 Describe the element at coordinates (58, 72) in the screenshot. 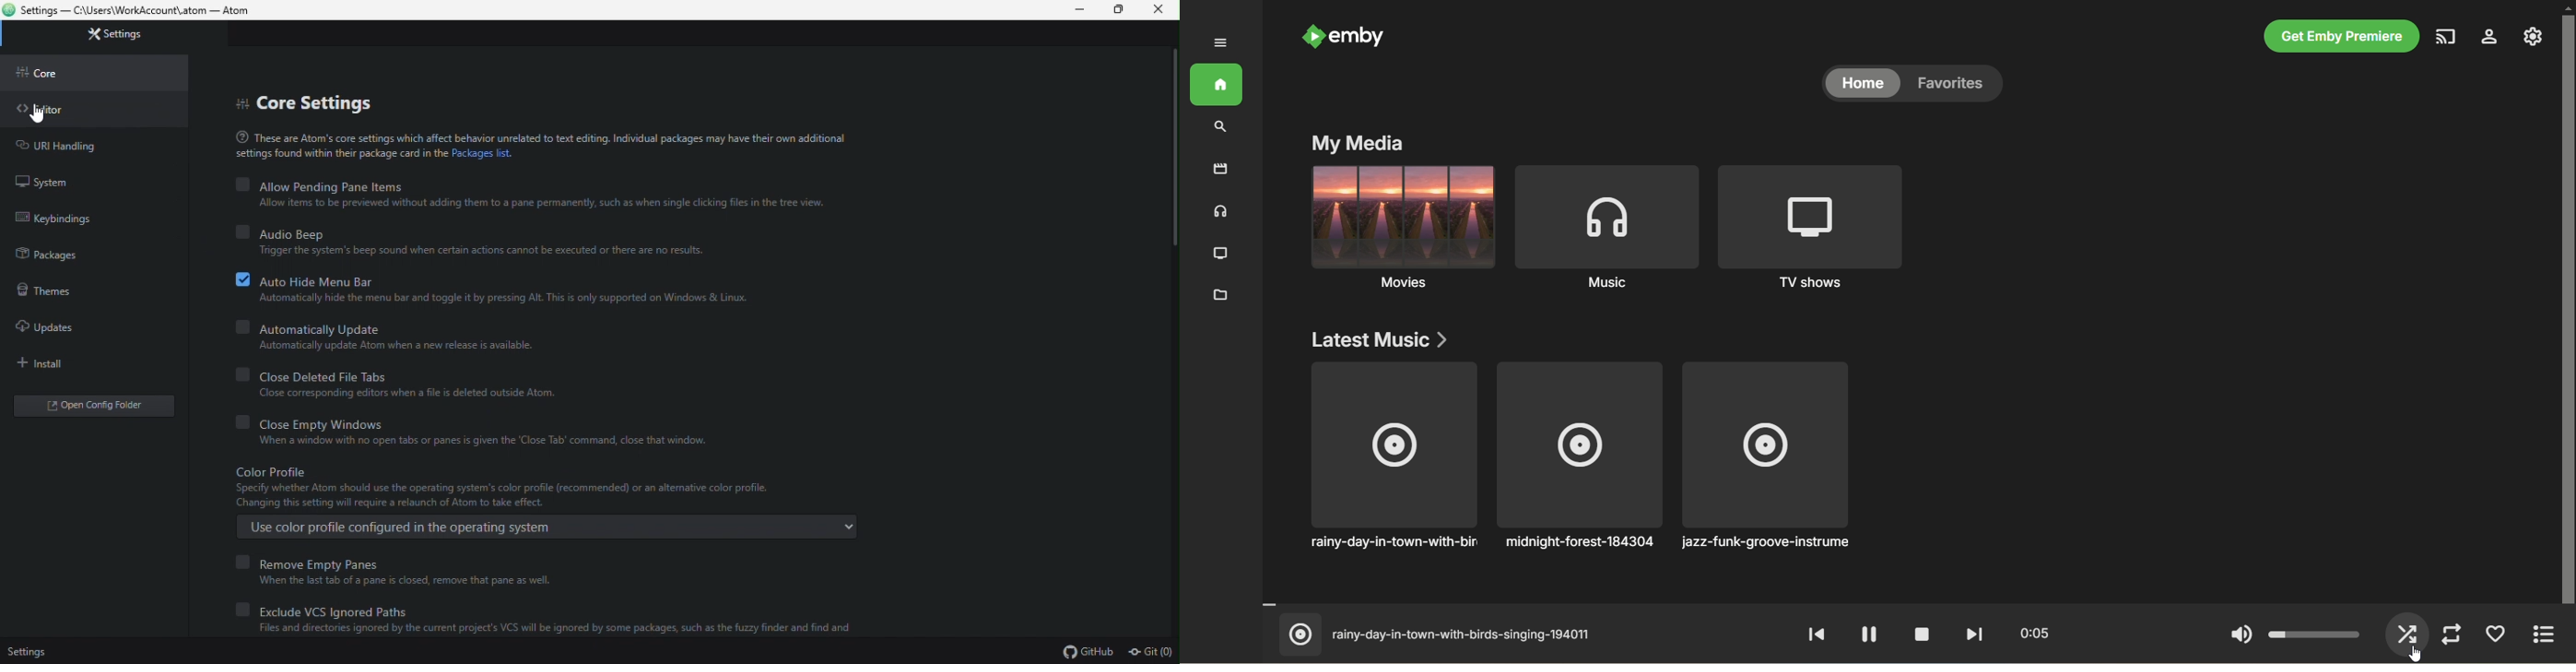

I see `Core ` at that location.